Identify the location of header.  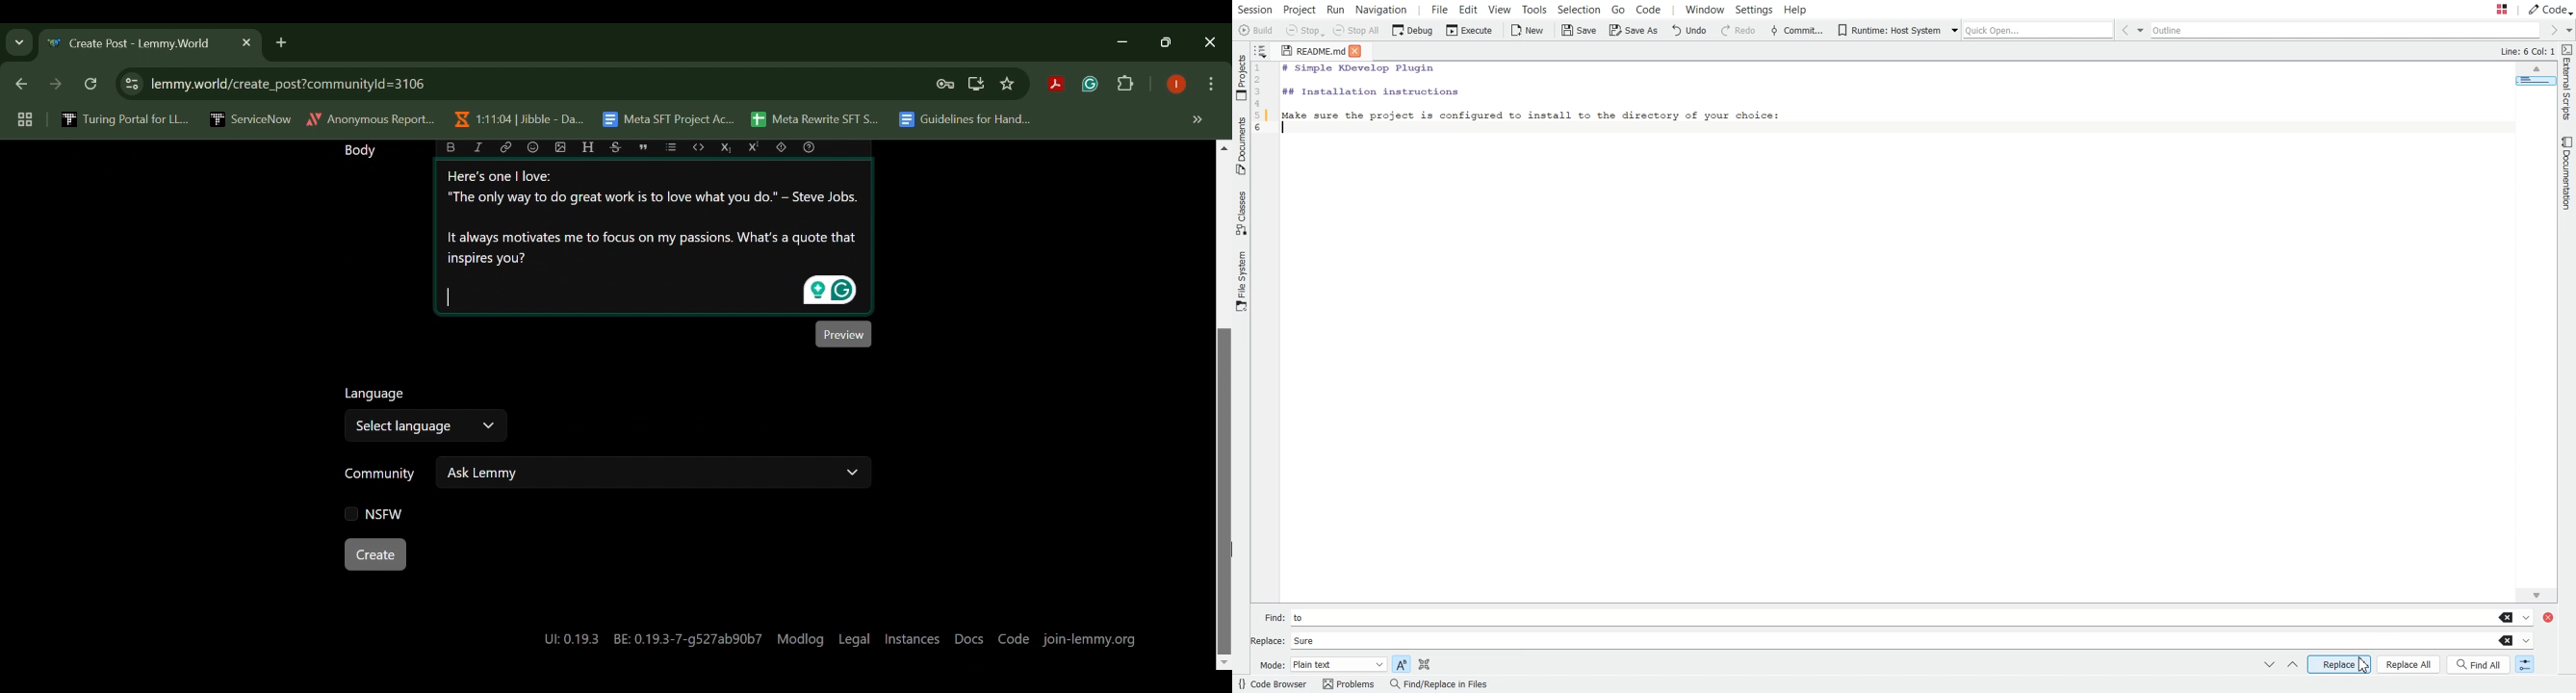
(587, 147).